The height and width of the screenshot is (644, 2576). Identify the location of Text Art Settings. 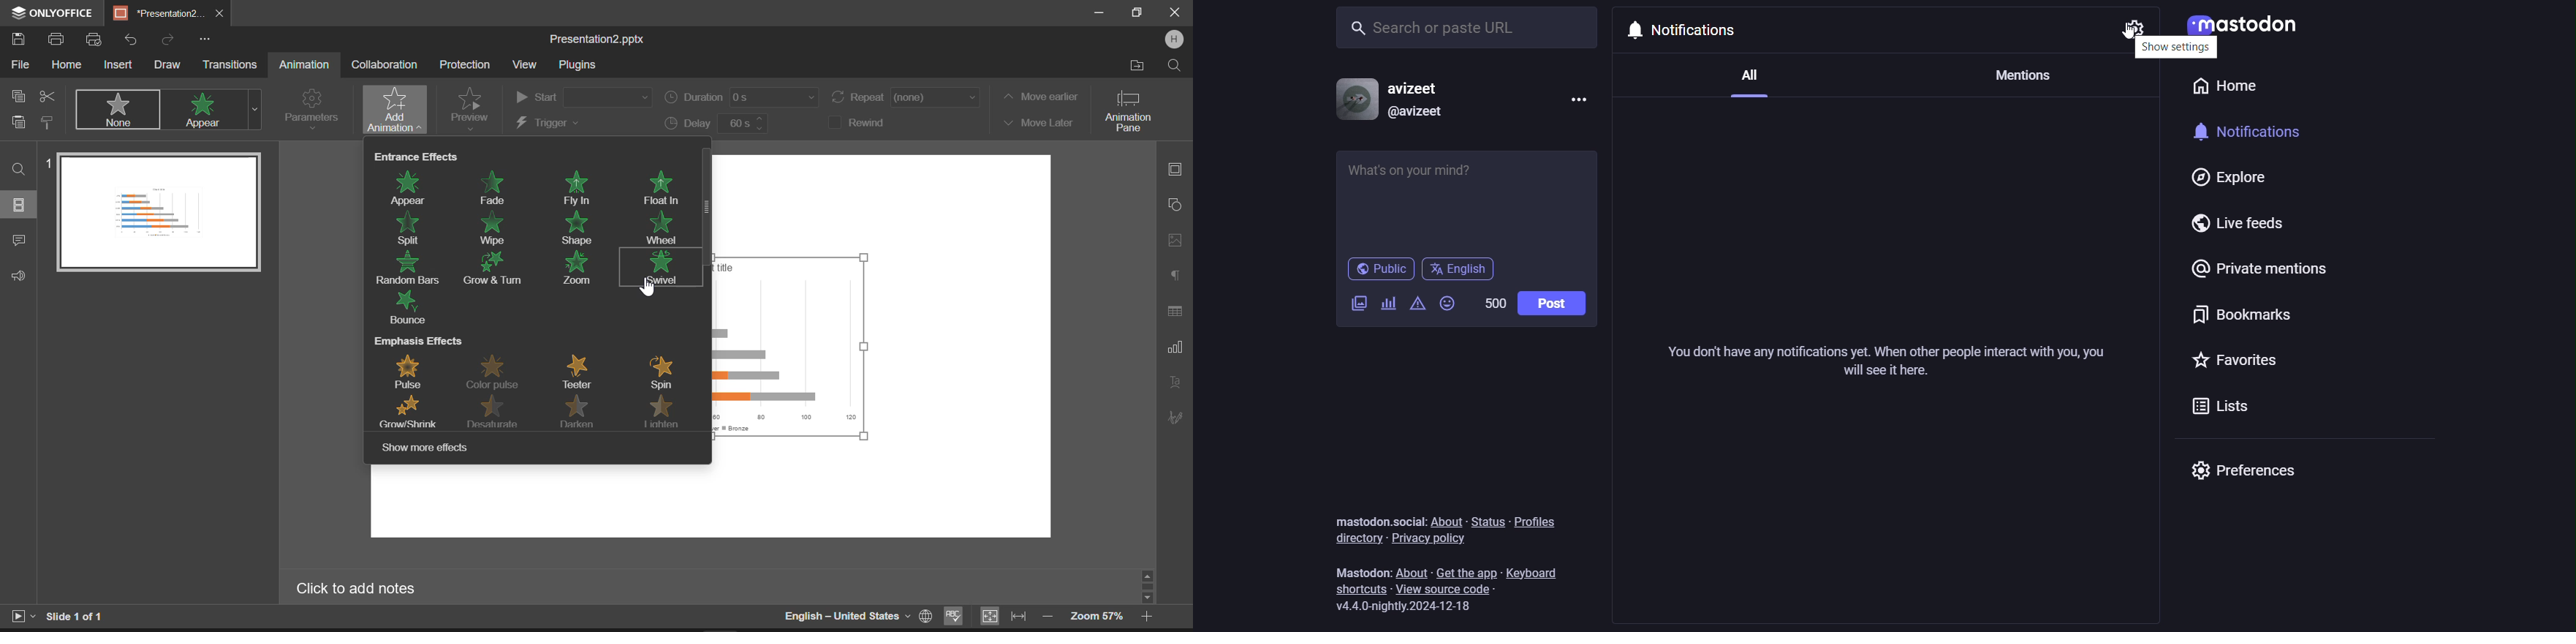
(1175, 384).